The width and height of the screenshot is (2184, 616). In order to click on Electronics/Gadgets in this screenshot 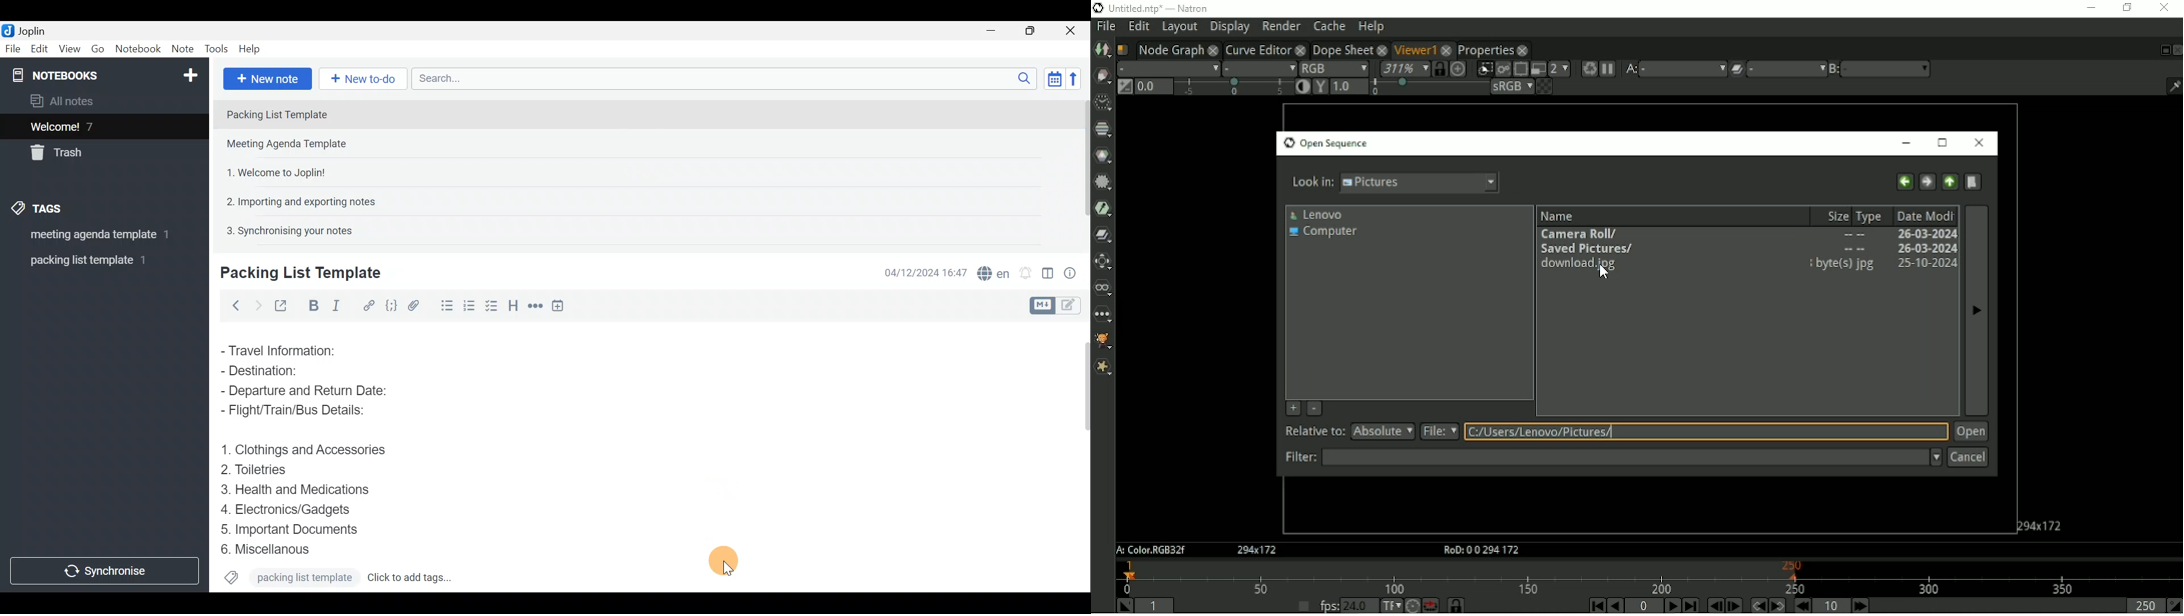, I will do `click(291, 509)`.